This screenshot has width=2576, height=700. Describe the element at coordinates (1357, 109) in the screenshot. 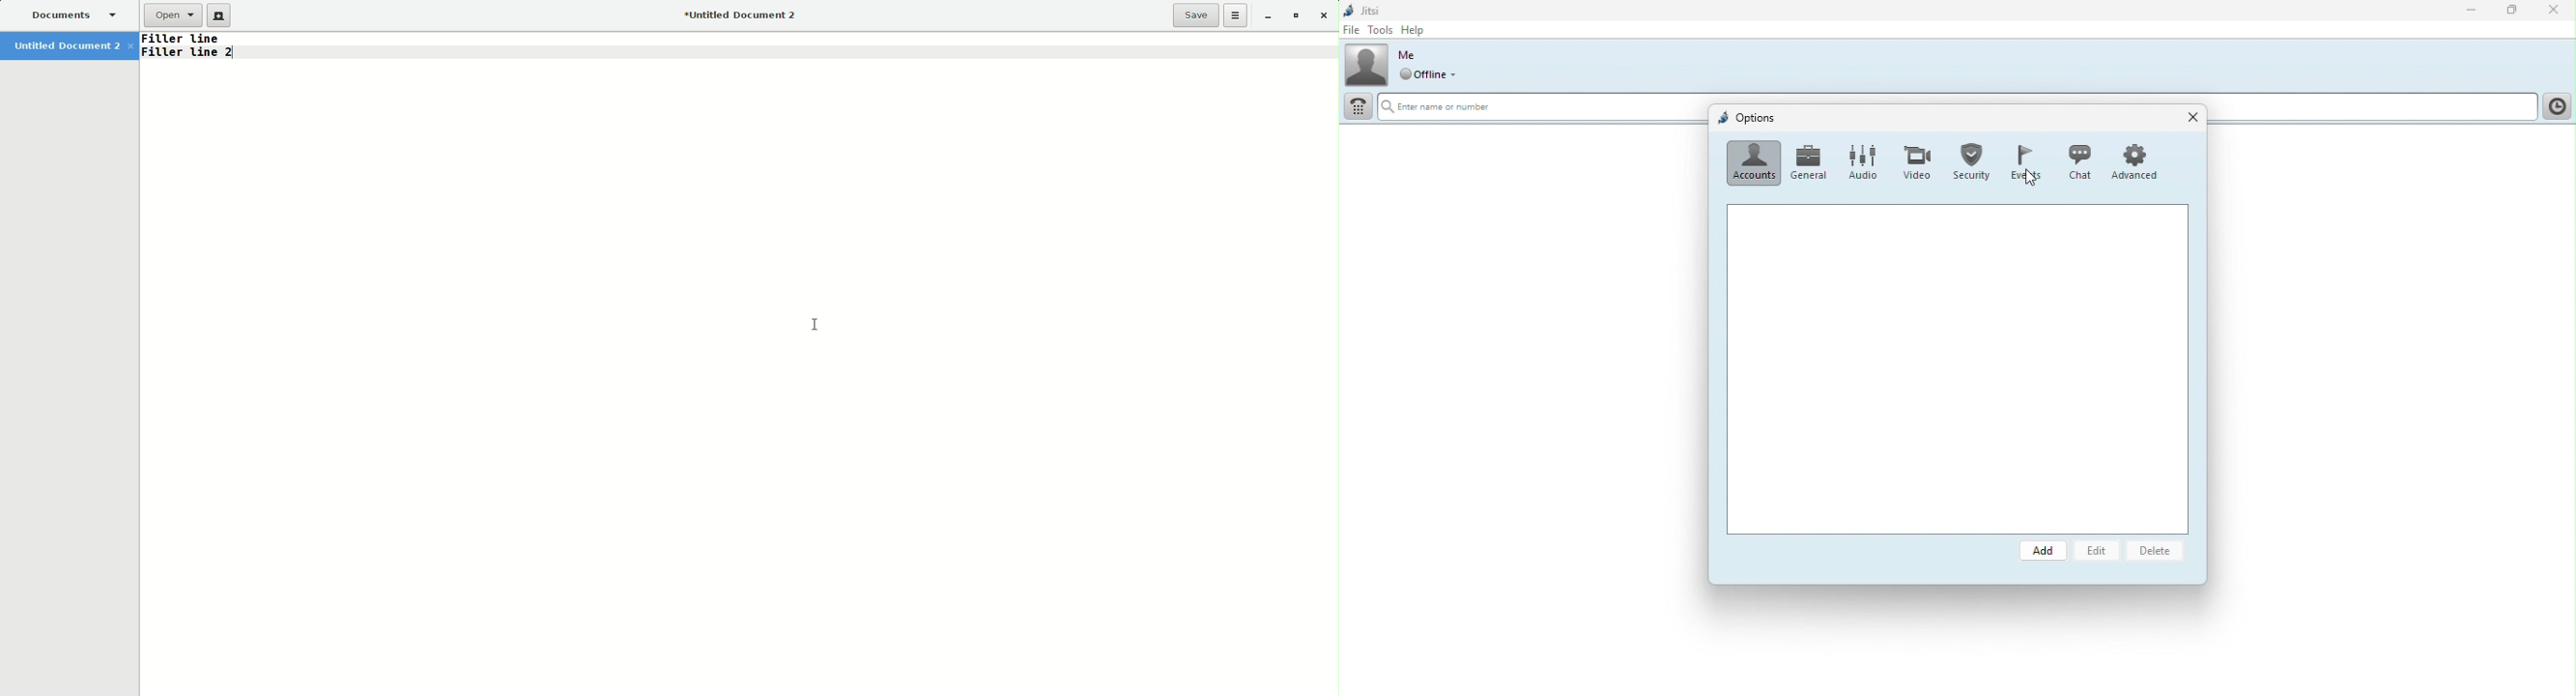

I see `Dial pad` at that location.